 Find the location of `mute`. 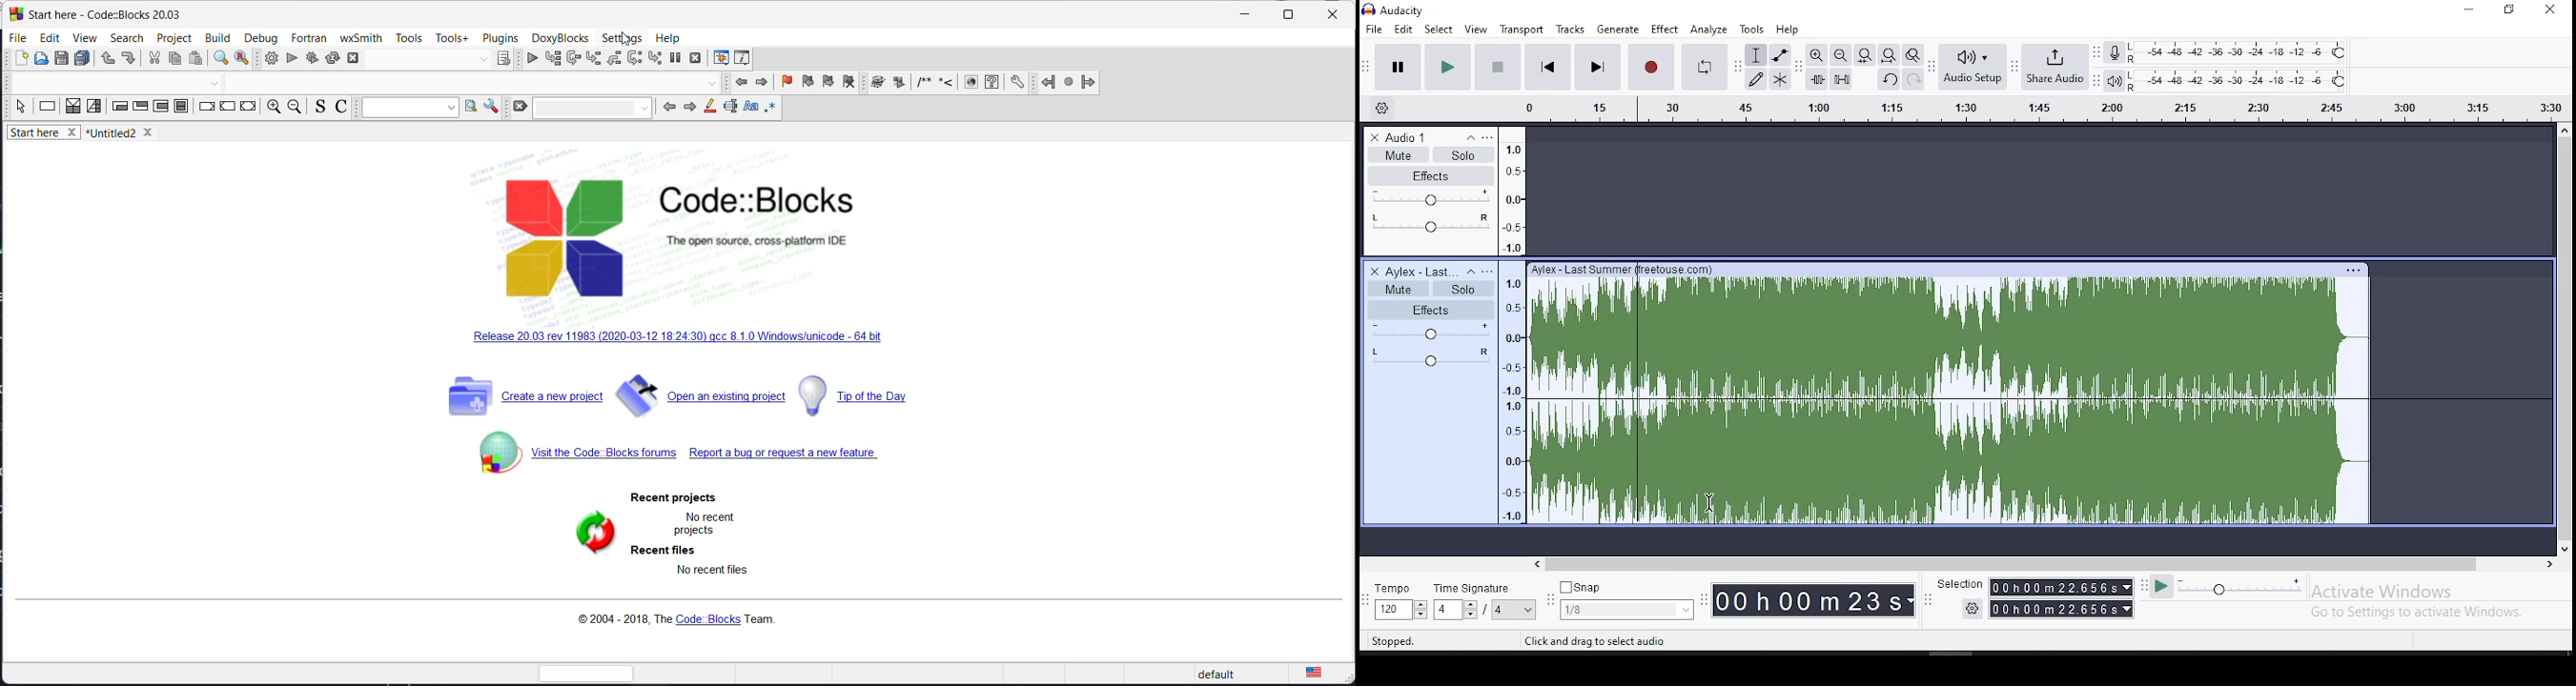

mute is located at coordinates (1397, 288).